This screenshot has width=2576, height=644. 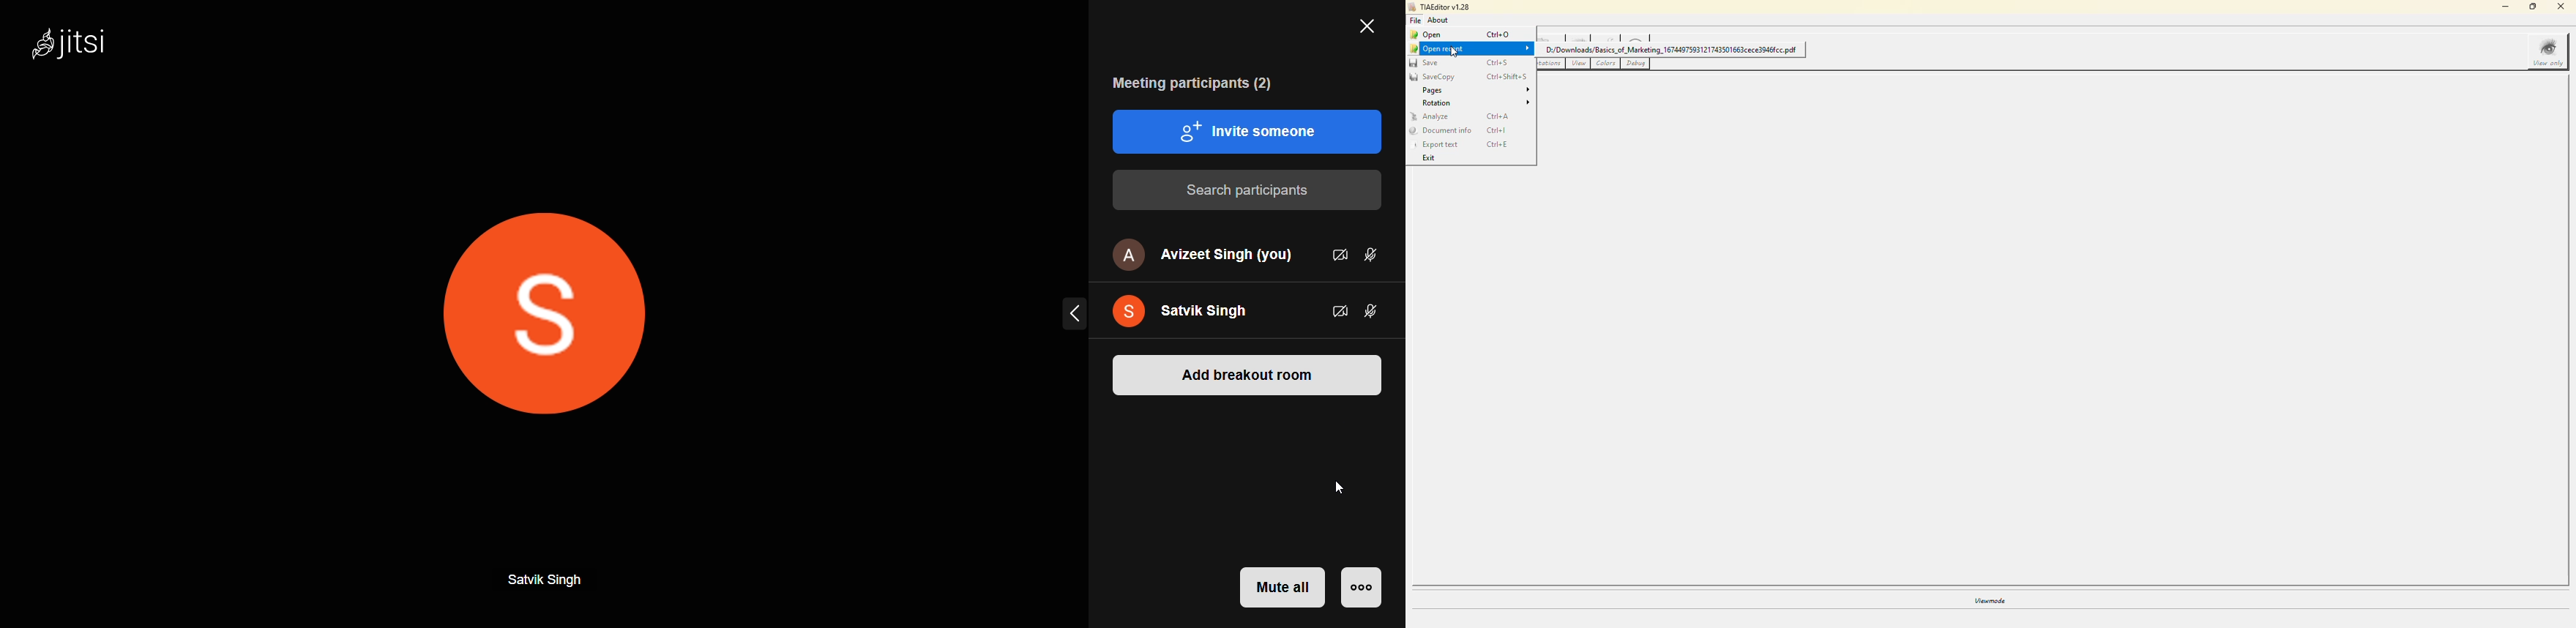 What do you see at coordinates (1337, 254) in the screenshot?
I see `video status` at bounding box center [1337, 254].